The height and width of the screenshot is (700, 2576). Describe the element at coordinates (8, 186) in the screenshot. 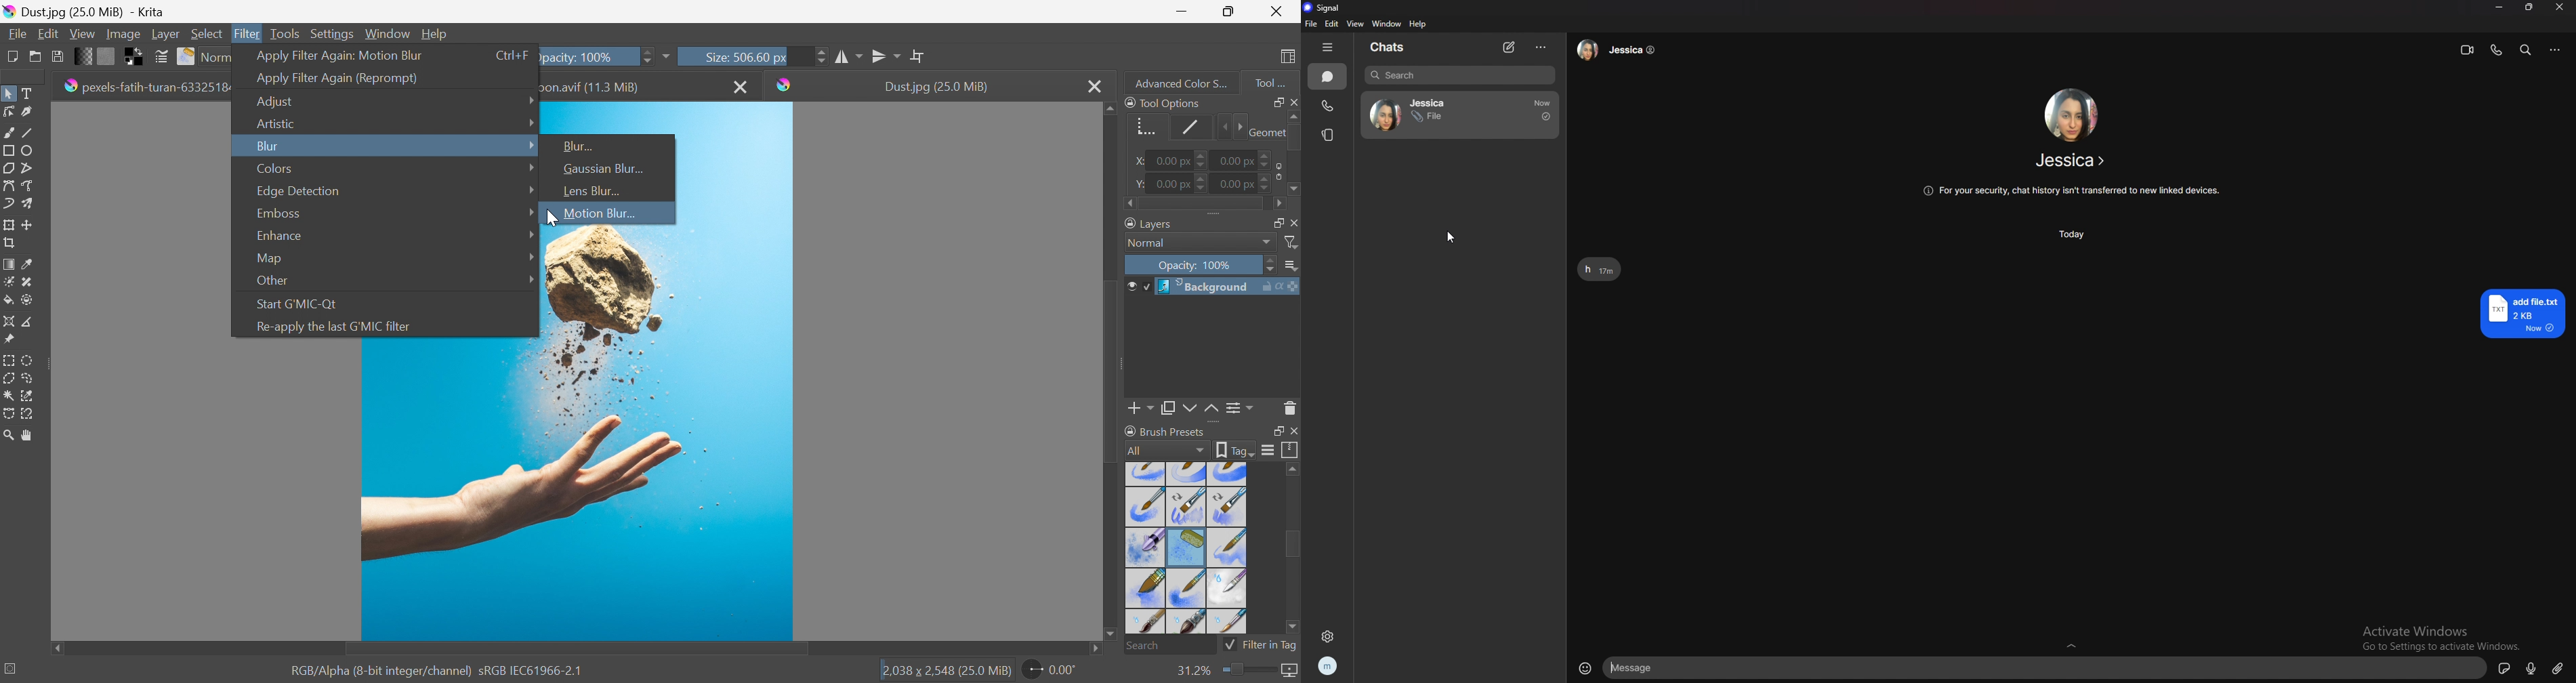

I see `Bezier curve tool` at that location.